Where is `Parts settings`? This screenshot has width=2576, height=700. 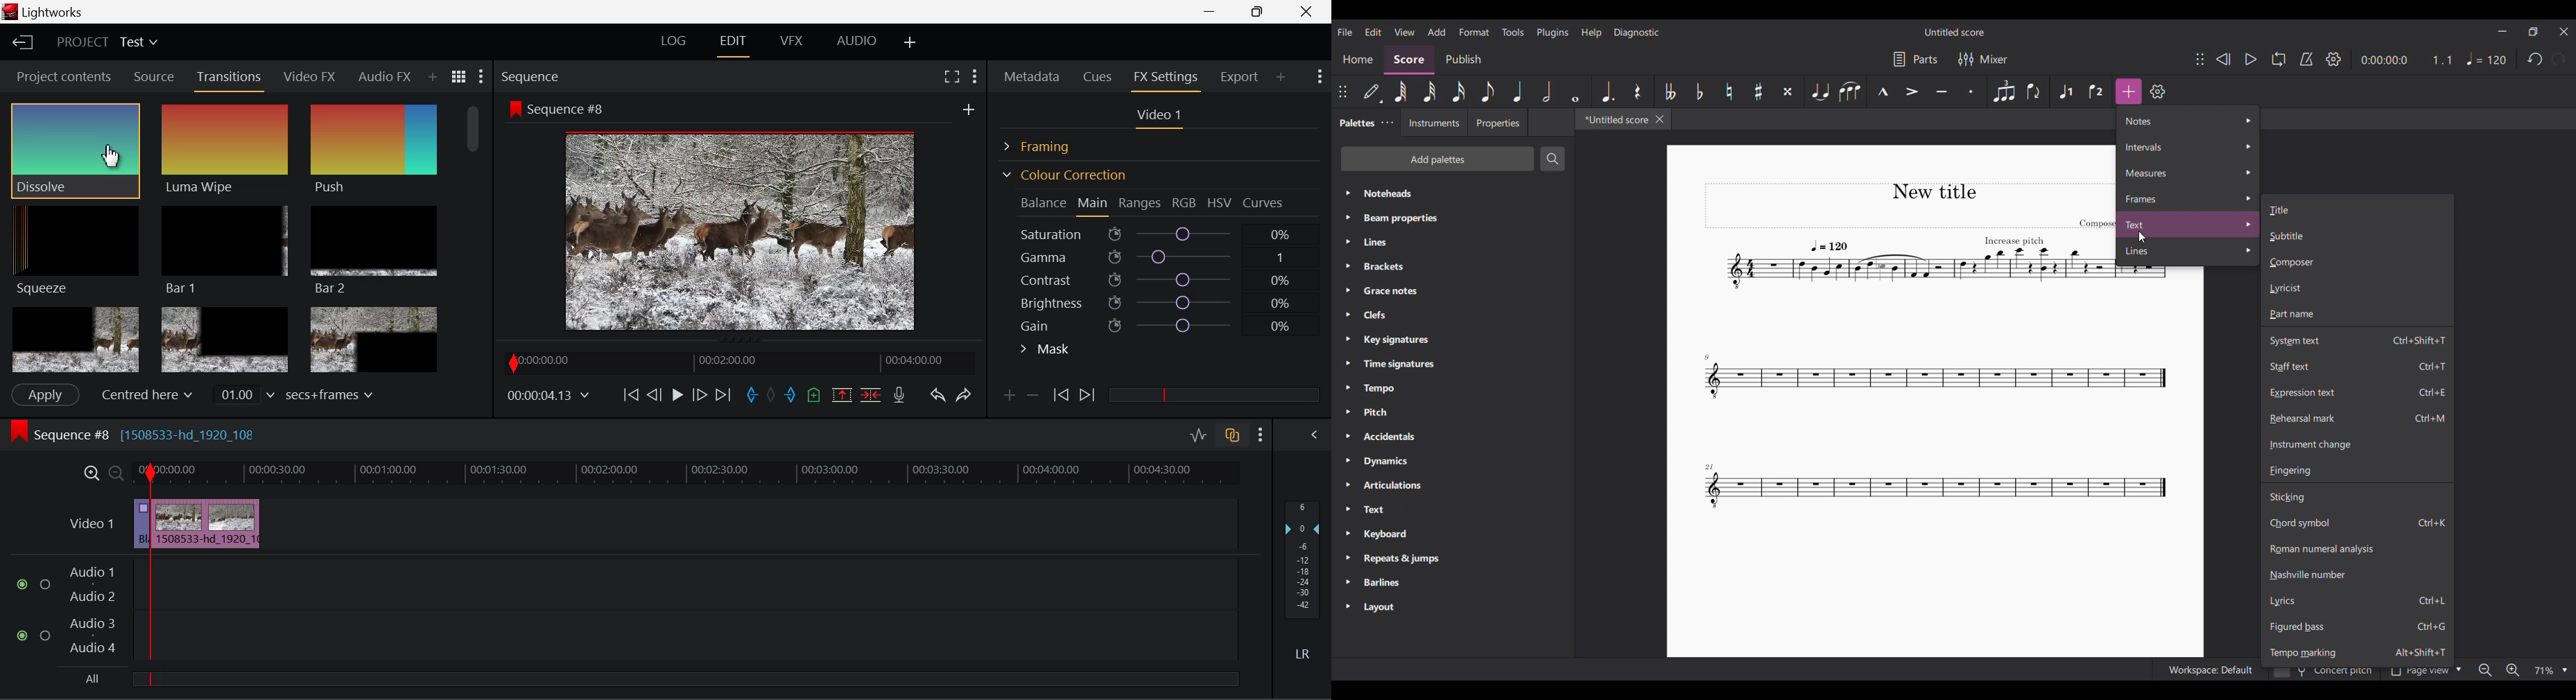
Parts settings is located at coordinates (1916, 59).